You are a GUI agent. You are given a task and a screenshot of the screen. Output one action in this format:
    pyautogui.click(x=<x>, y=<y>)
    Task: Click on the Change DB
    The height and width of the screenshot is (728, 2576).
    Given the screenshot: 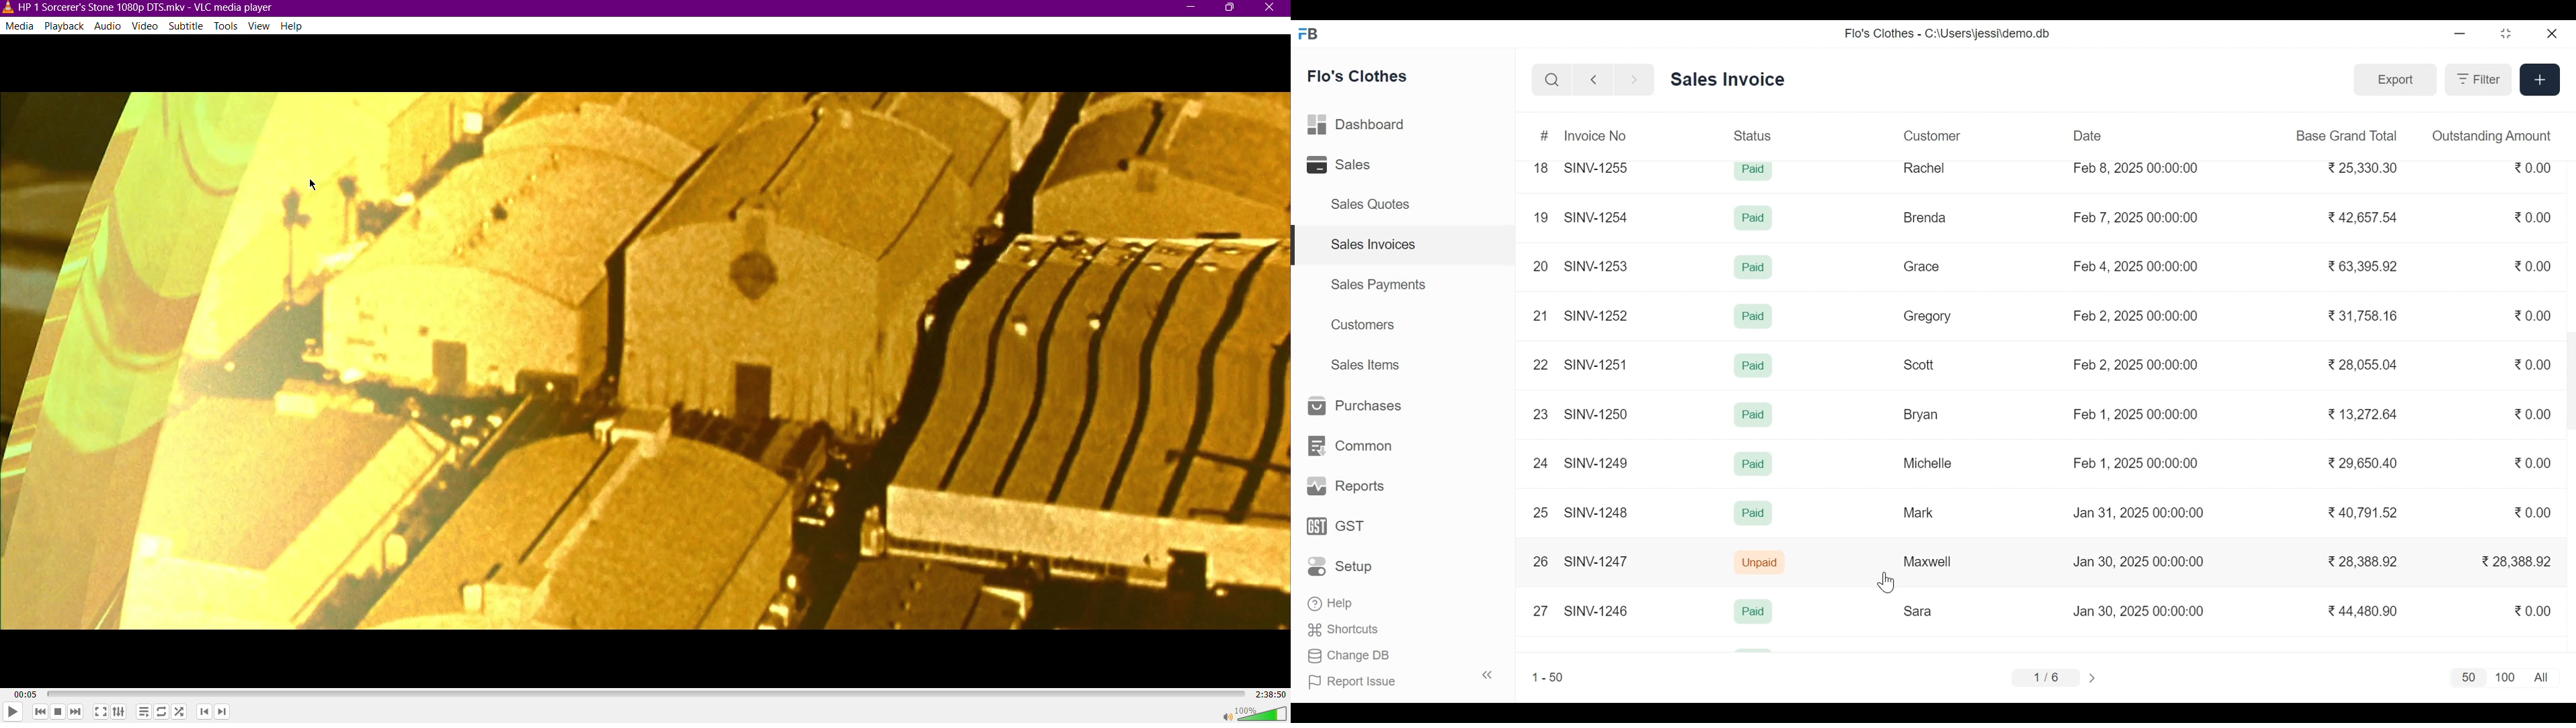 What is the action you would take?
    pyautogui.click(x=1350, y=657)
    